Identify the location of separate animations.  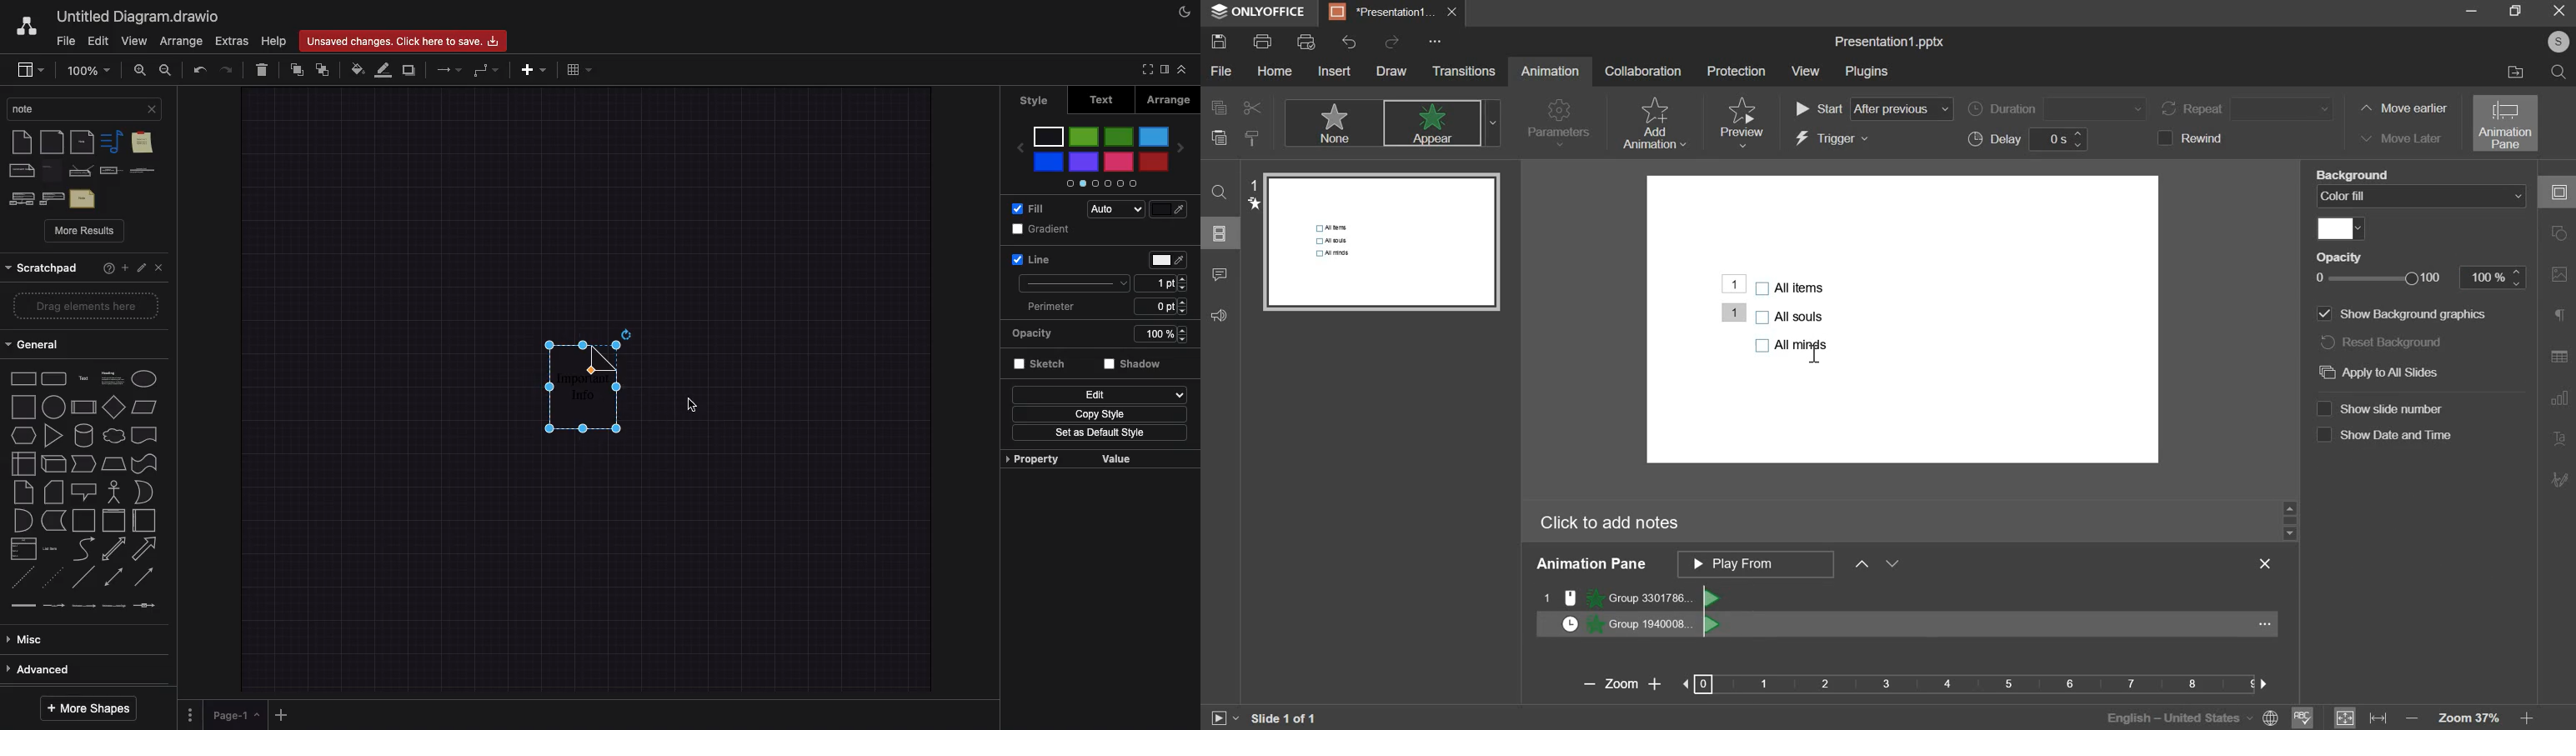
(1634, 610).